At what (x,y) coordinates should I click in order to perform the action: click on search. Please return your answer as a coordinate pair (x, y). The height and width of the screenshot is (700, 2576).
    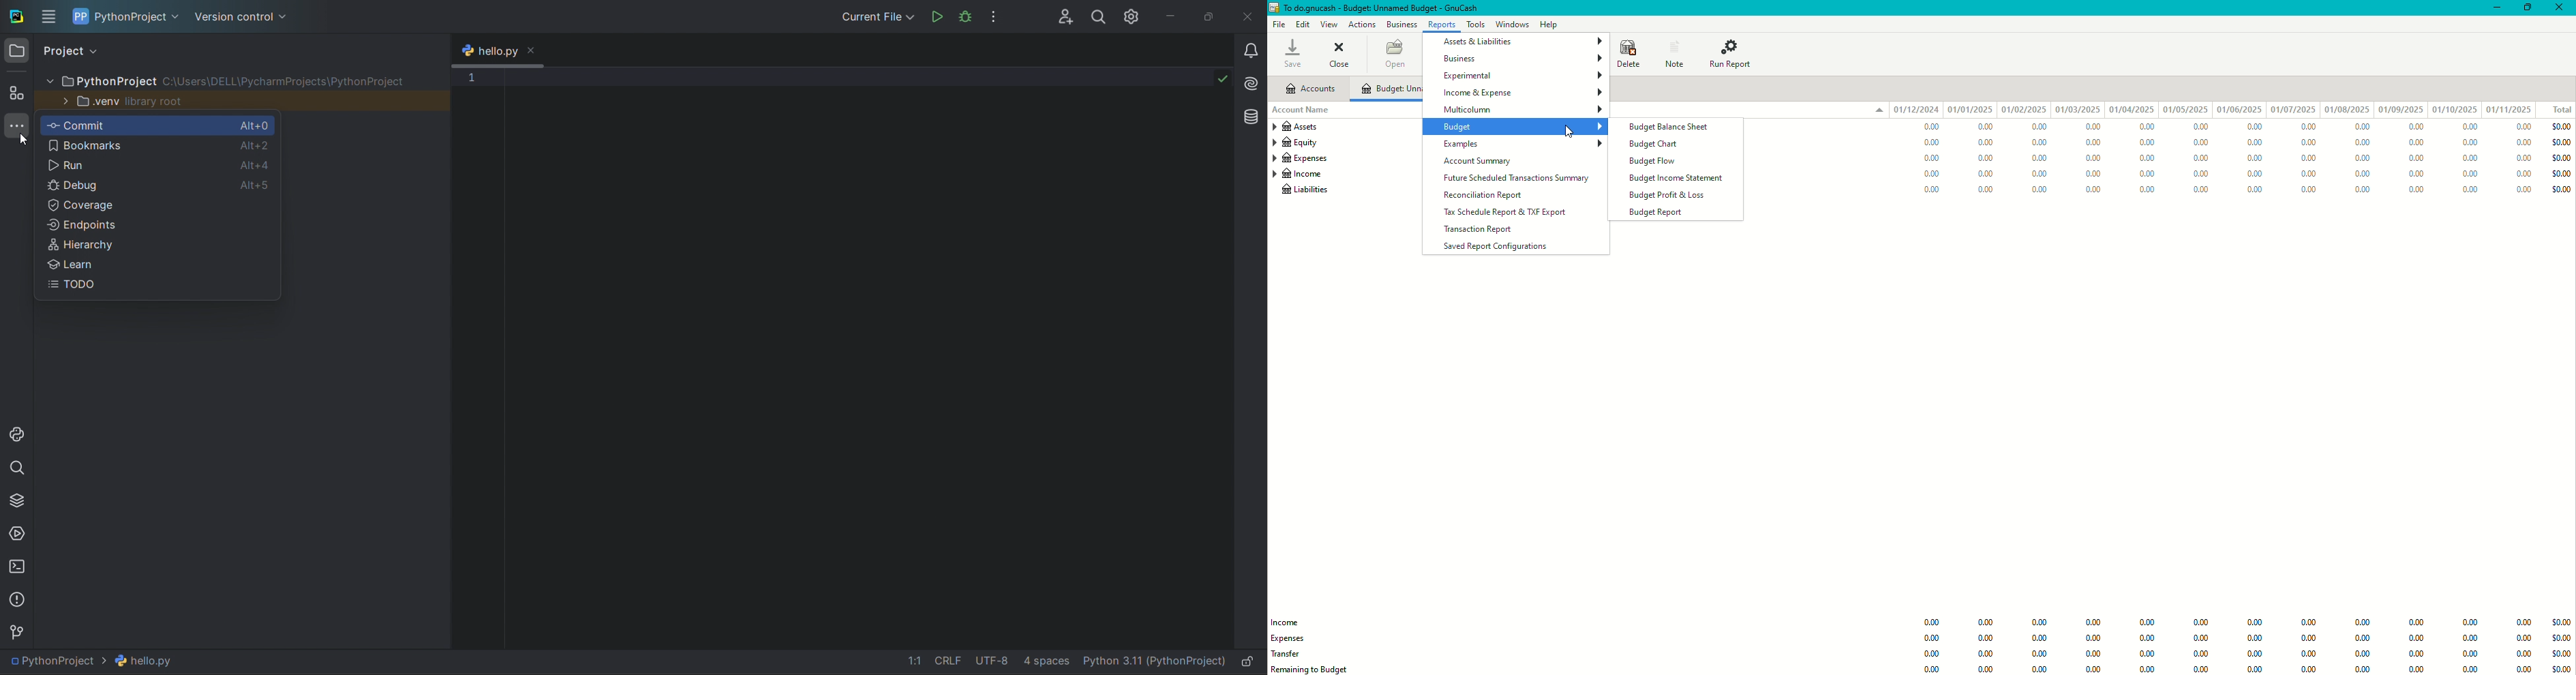
    Looking at the image, I should click on (18, 468).